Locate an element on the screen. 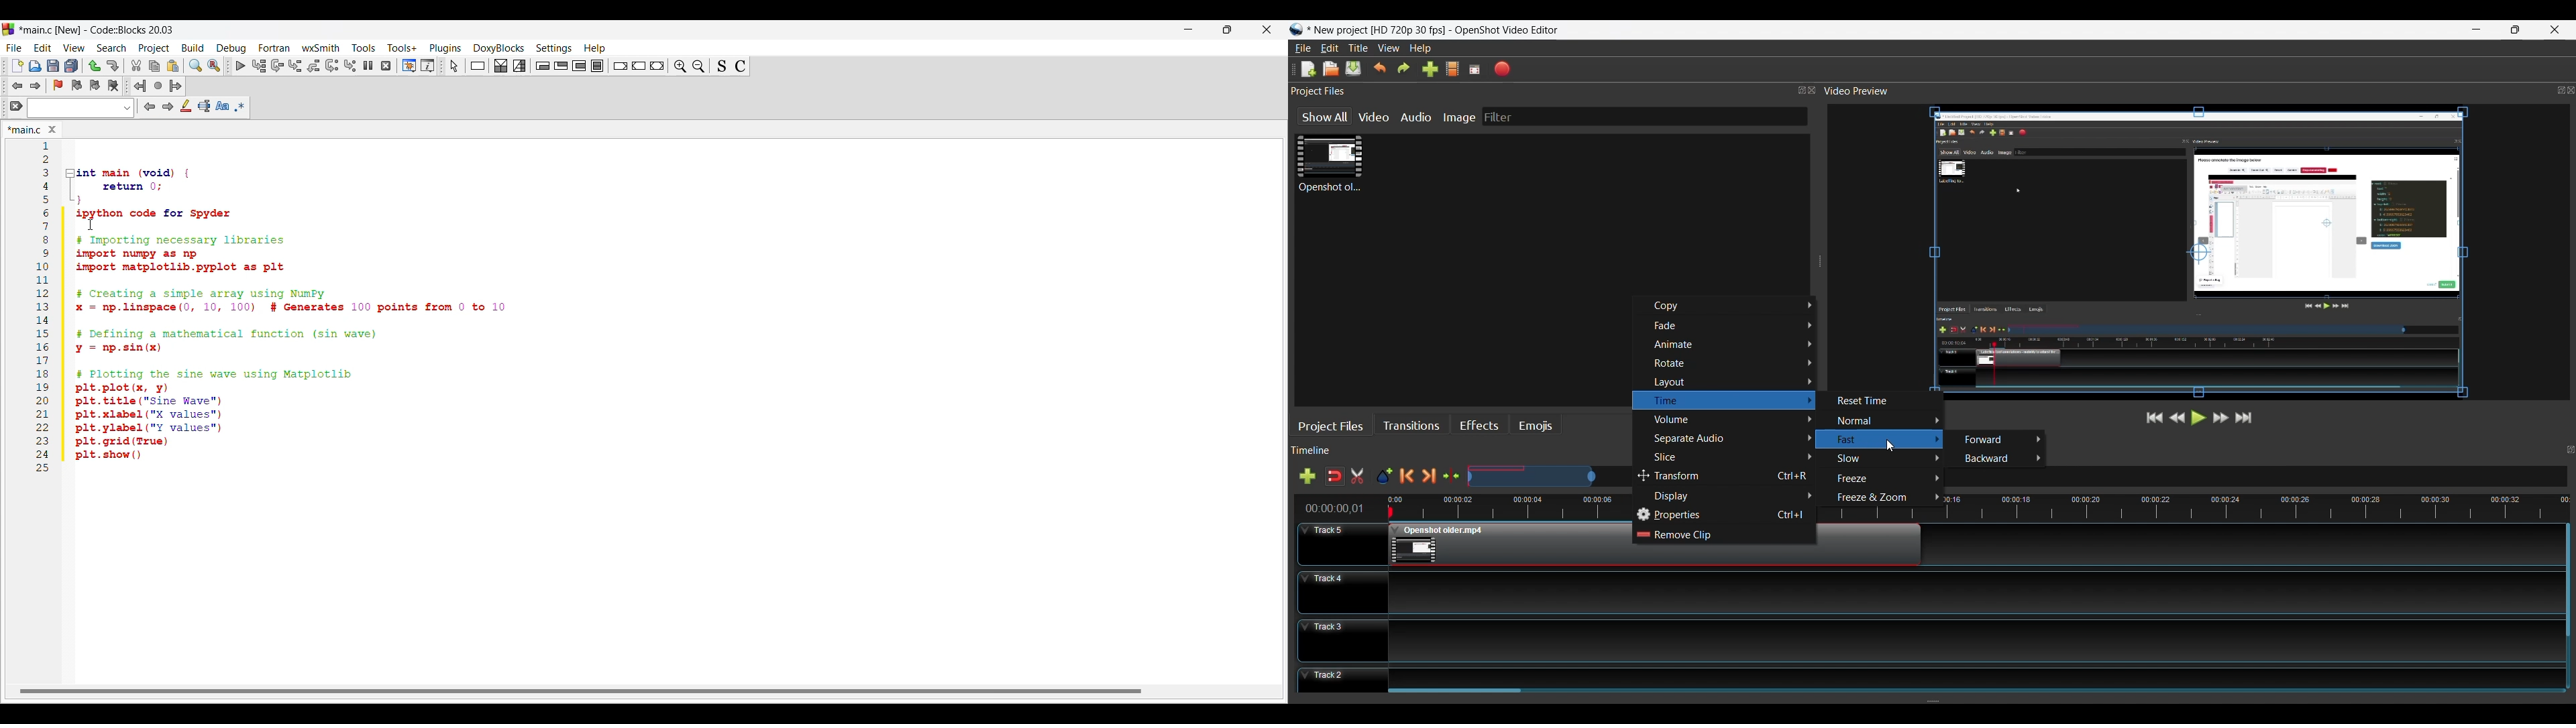  Fullscreen is located at coordinates (1476, 69).